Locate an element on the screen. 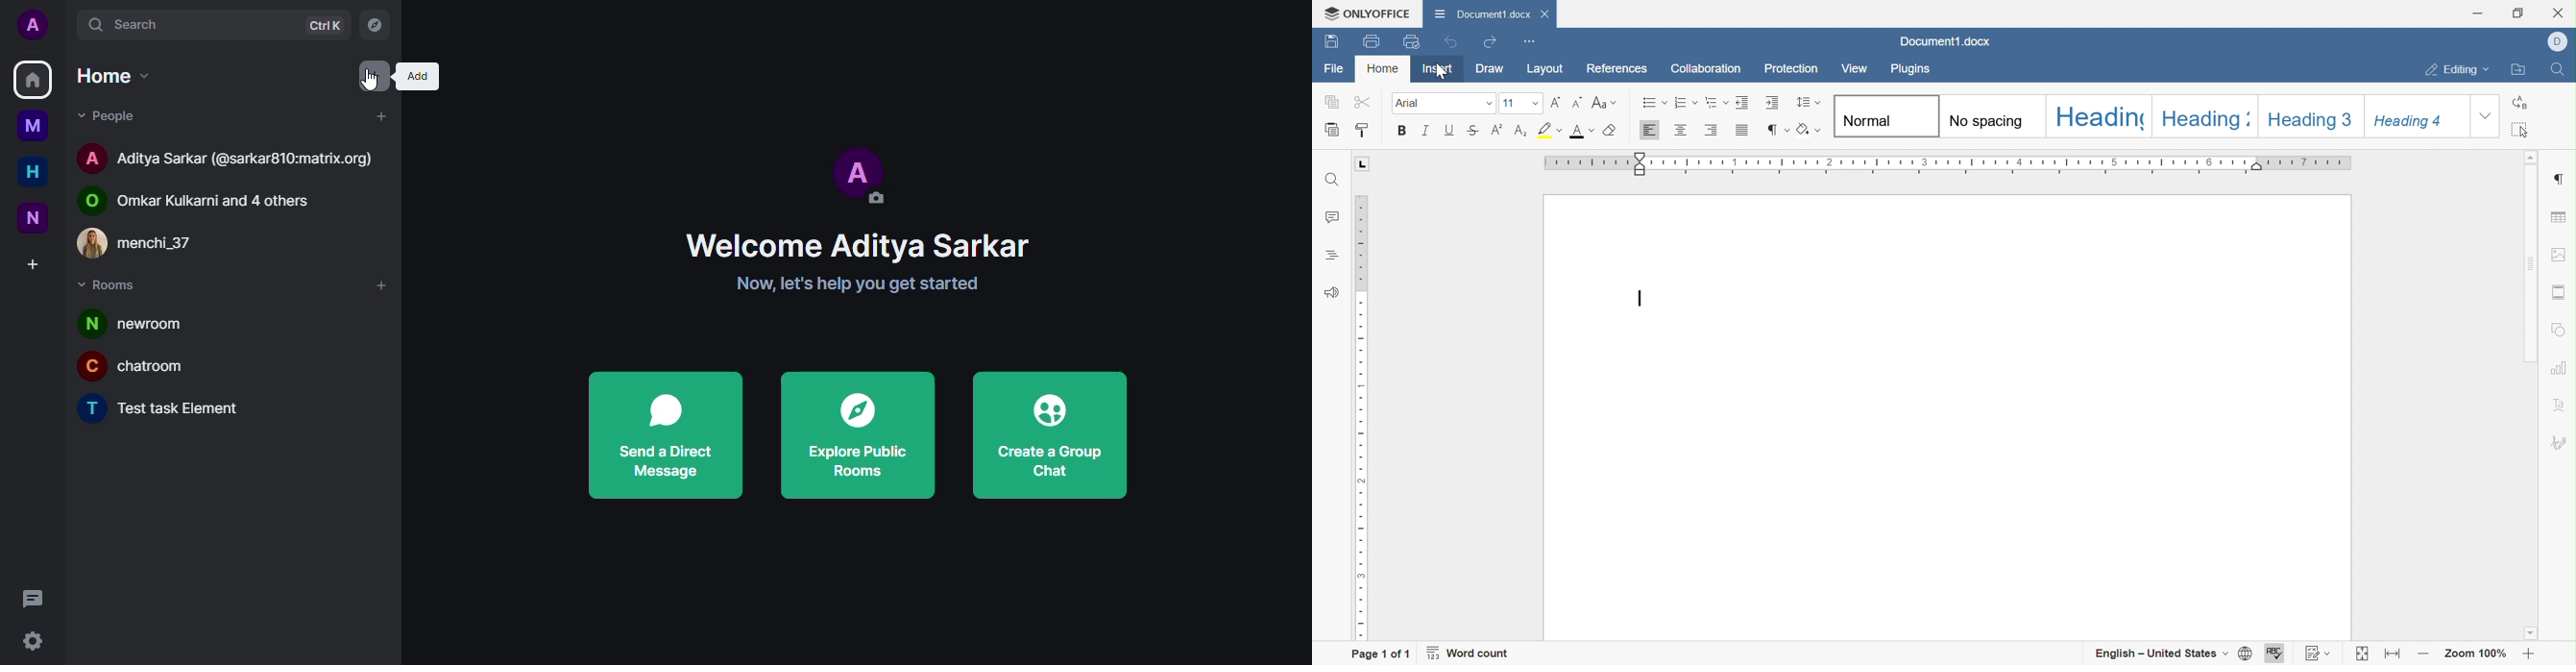 The height and width of the screenshot is (672, 2576). people dropdown is located at coordinates (116, 115).